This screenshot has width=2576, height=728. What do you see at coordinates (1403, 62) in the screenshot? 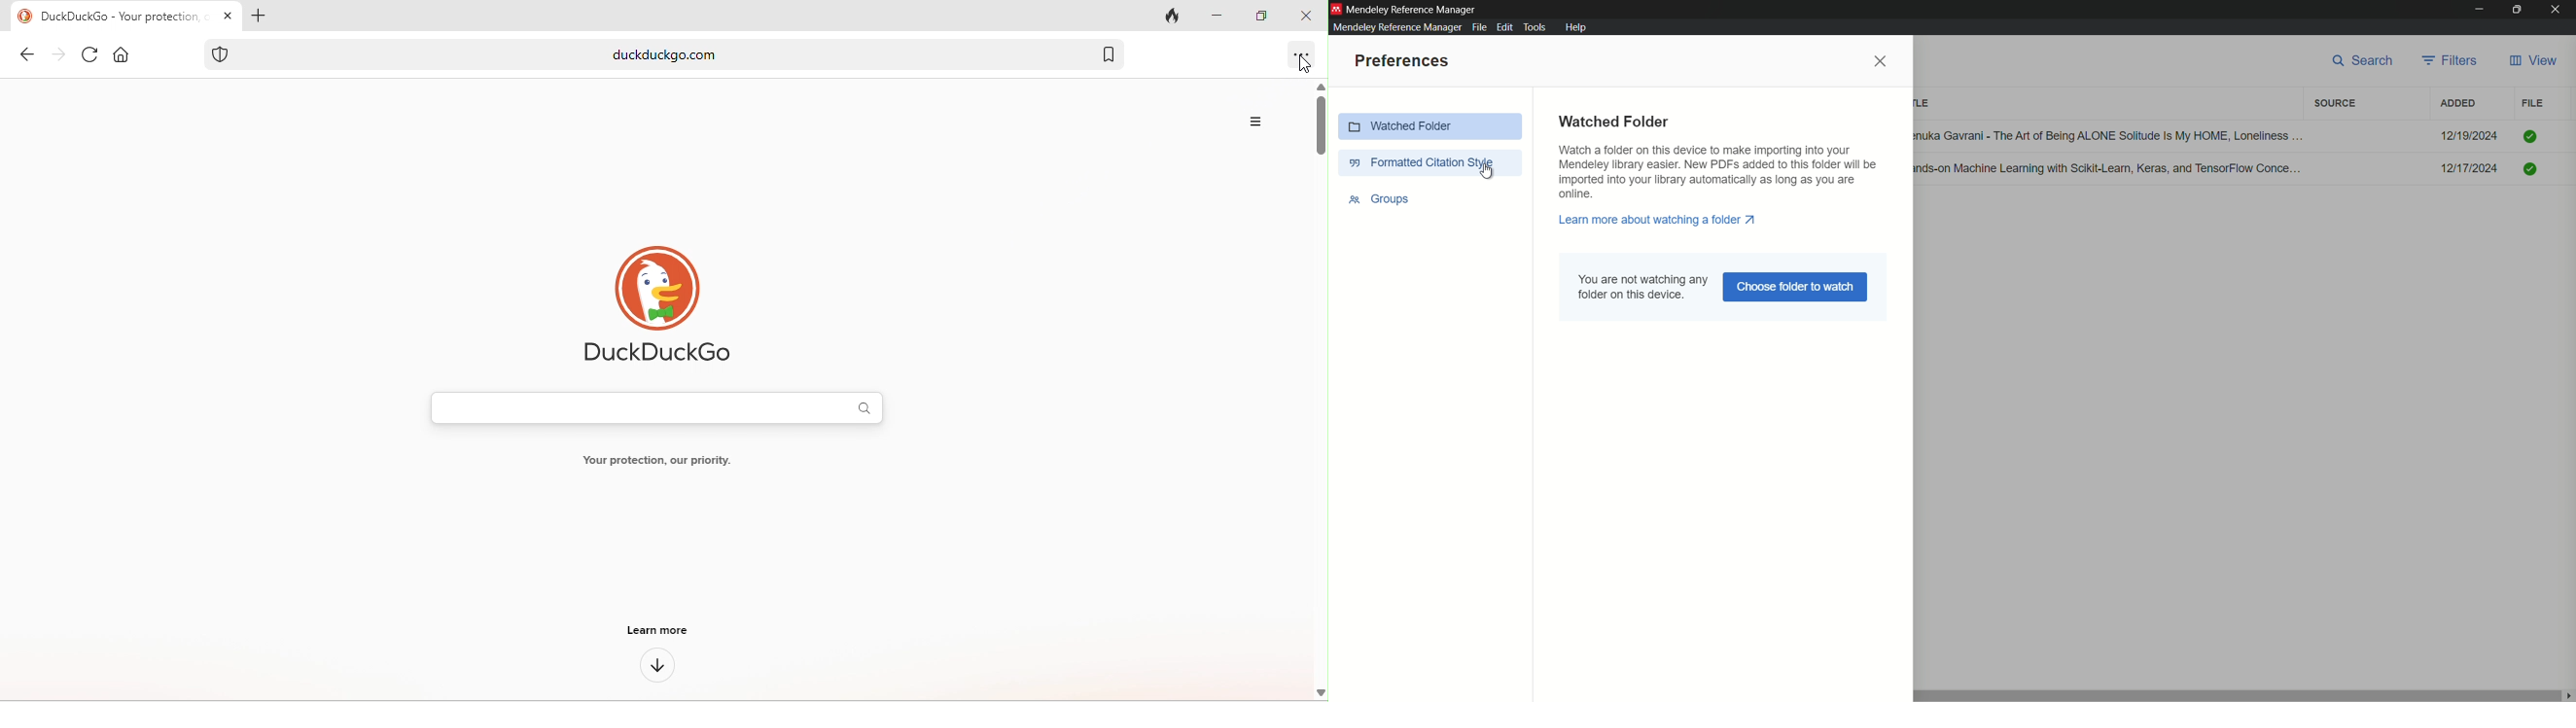
I see `preferences` at bounding box center [1403, 62].